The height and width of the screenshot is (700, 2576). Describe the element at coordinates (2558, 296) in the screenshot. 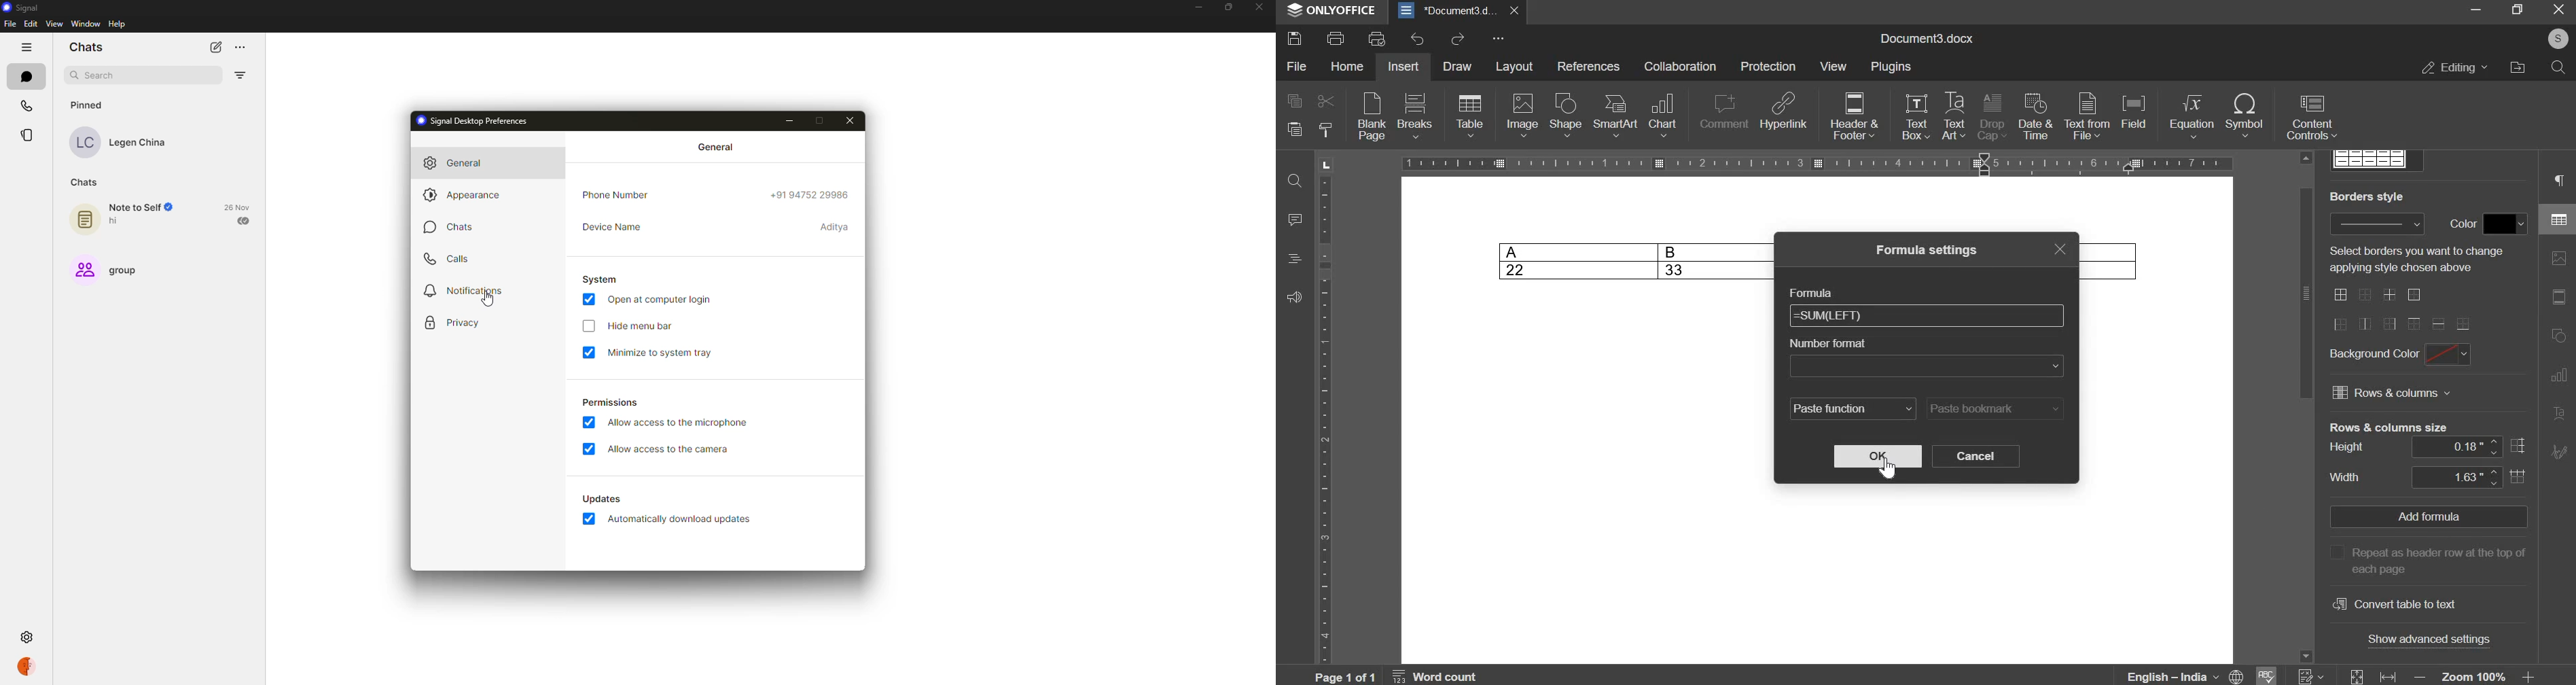

I see `slide settings` at that location.